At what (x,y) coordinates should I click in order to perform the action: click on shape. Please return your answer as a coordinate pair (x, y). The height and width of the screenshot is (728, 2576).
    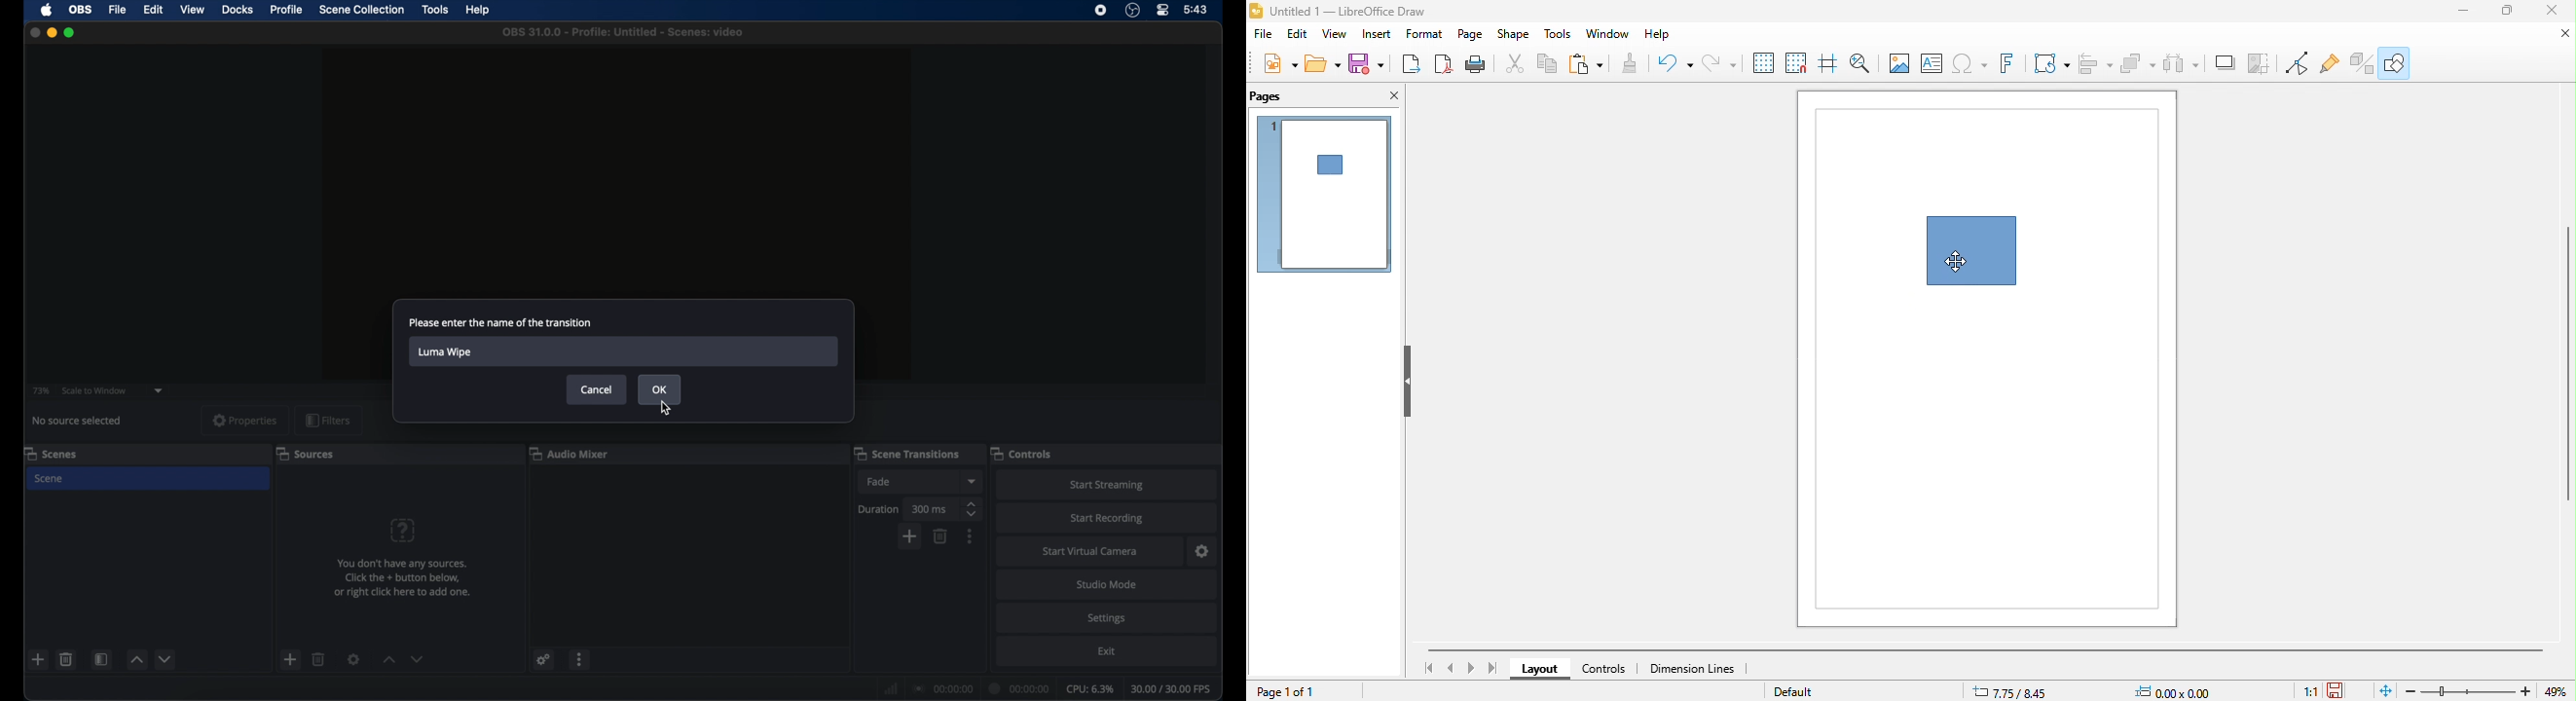
    Looking at the image, I should click on (1514, 36).